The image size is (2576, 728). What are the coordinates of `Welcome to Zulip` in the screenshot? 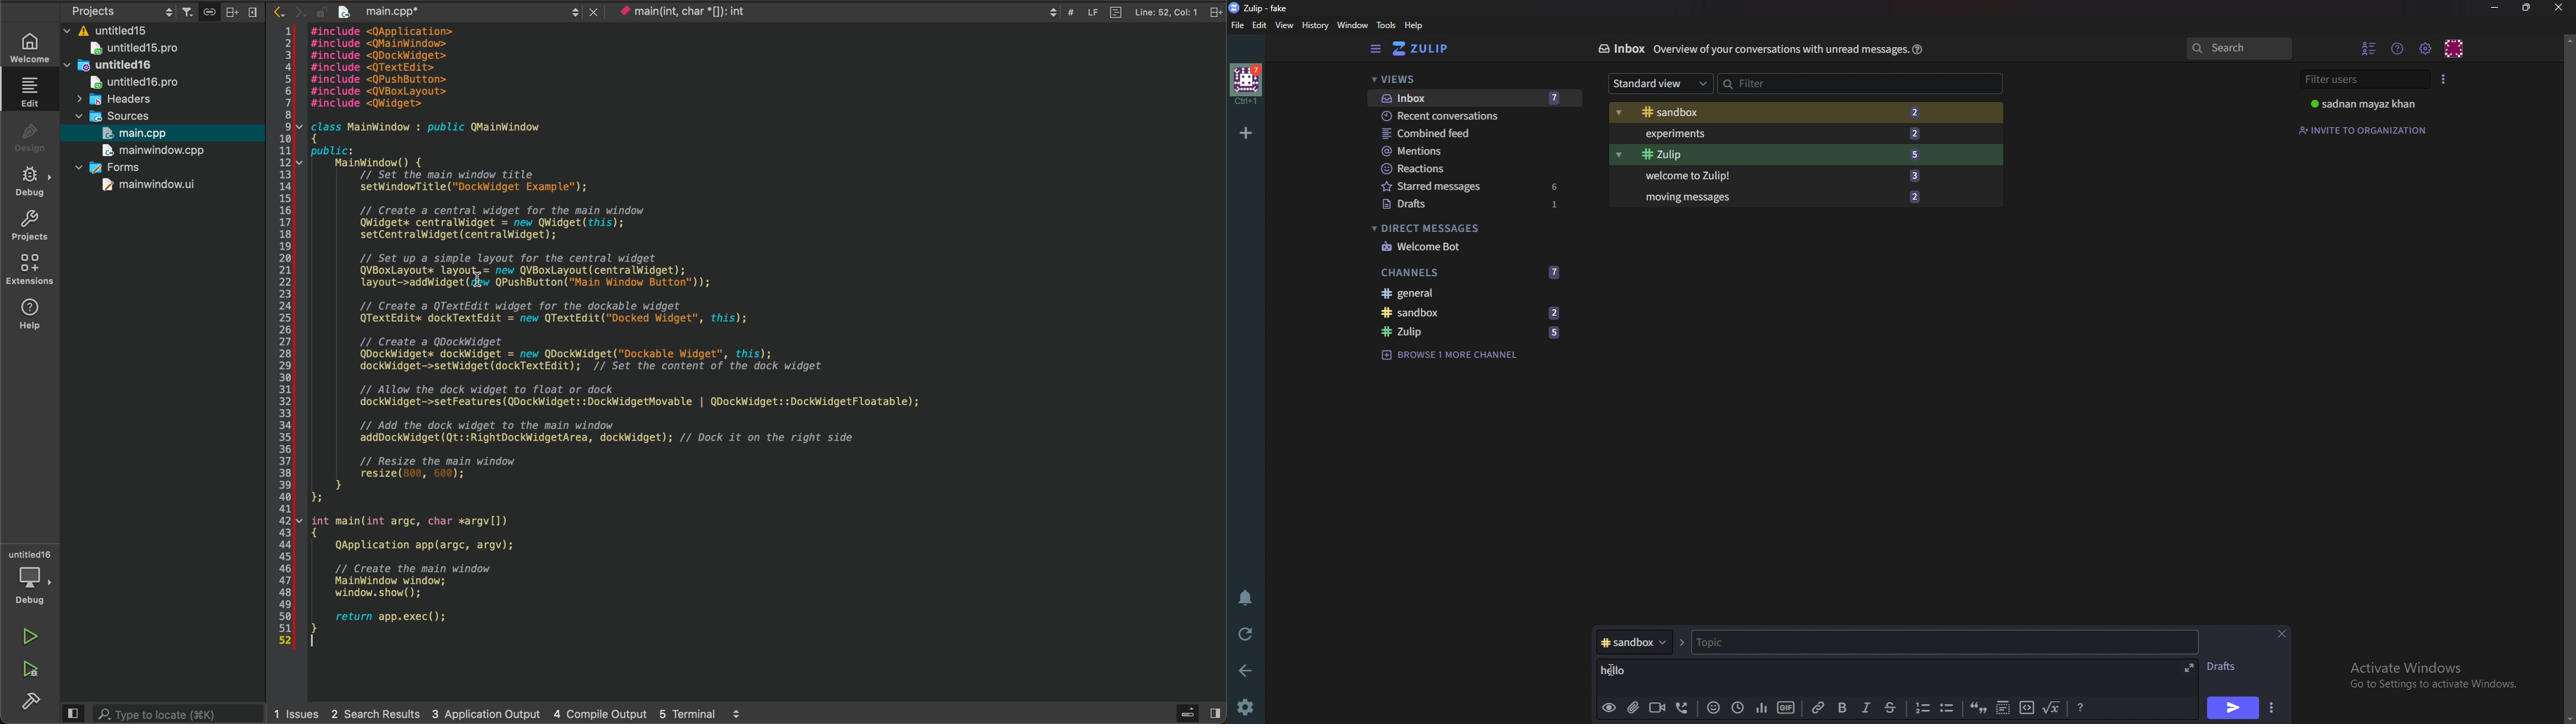 It's located at (1703, 176).